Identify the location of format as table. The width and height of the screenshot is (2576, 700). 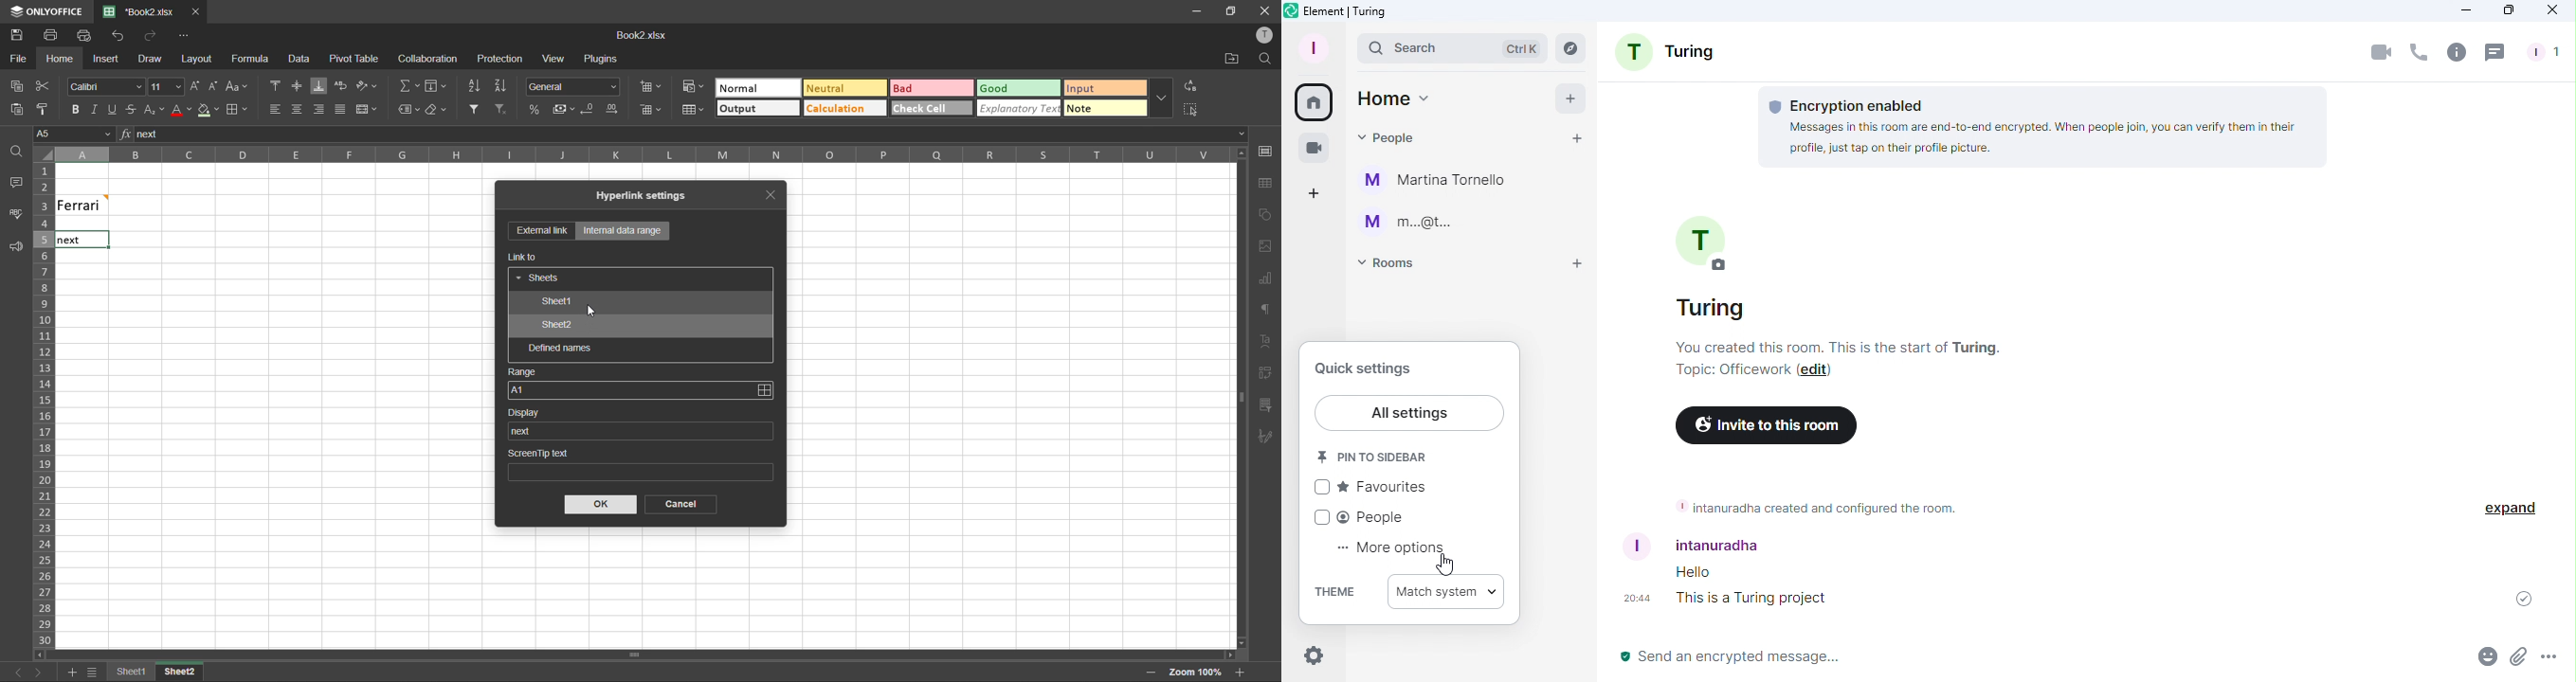
(691, 110).